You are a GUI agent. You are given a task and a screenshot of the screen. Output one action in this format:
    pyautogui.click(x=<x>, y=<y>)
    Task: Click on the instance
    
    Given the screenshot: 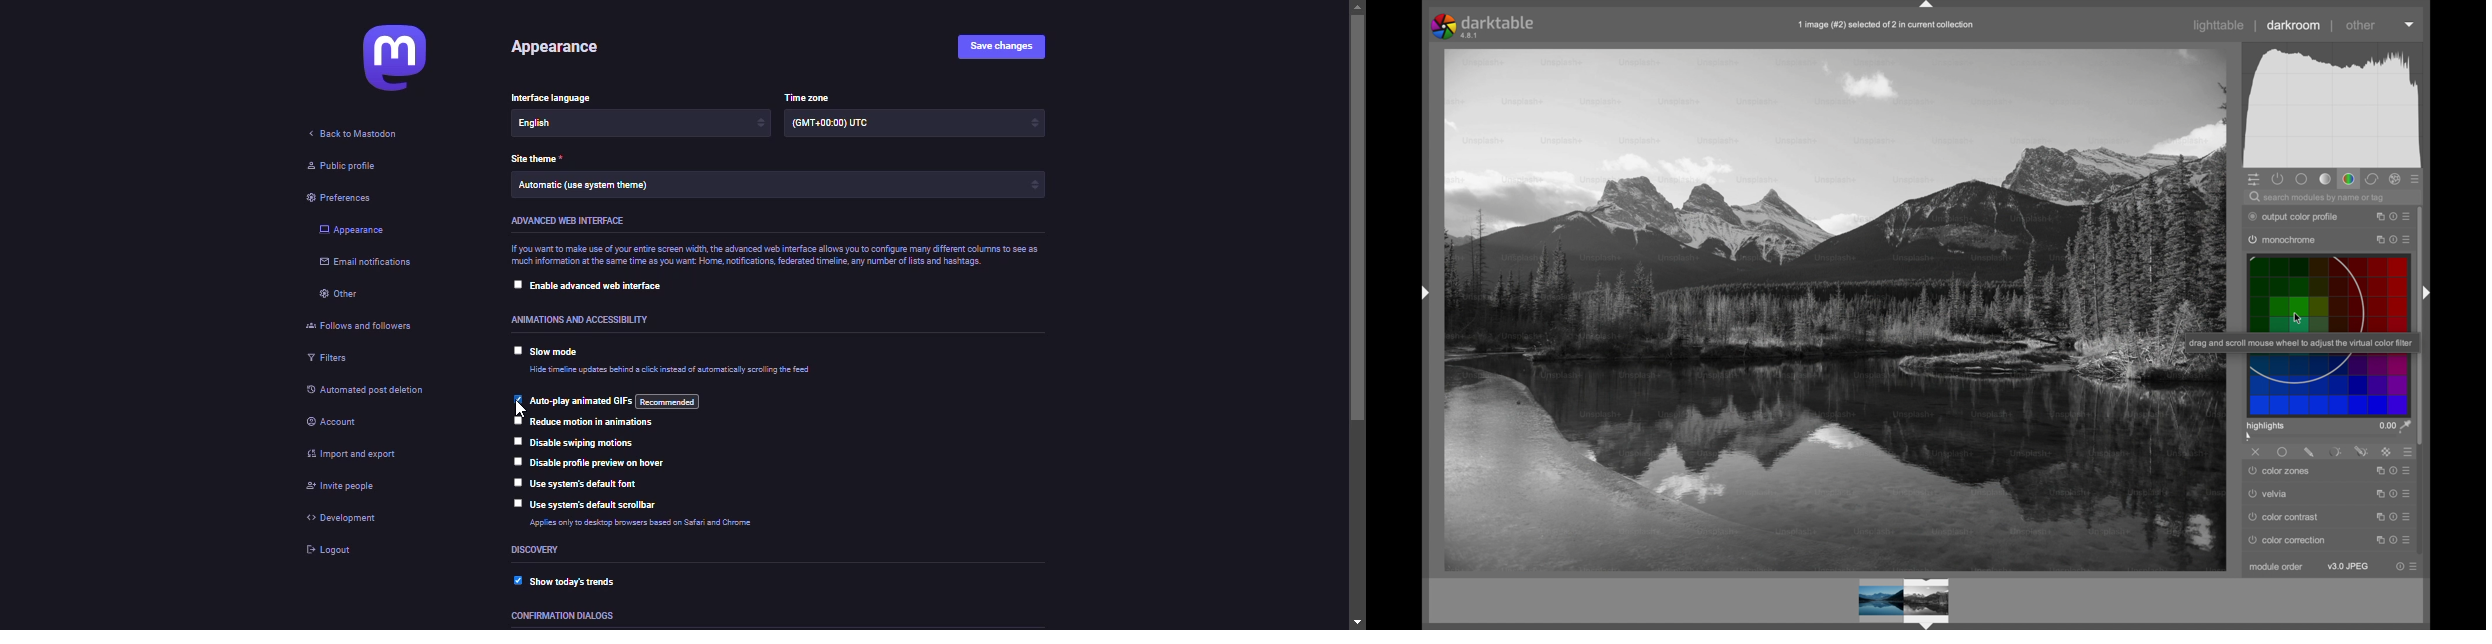 What is the action you would take?
    pyautogui.click(x=2378, y=471)
    